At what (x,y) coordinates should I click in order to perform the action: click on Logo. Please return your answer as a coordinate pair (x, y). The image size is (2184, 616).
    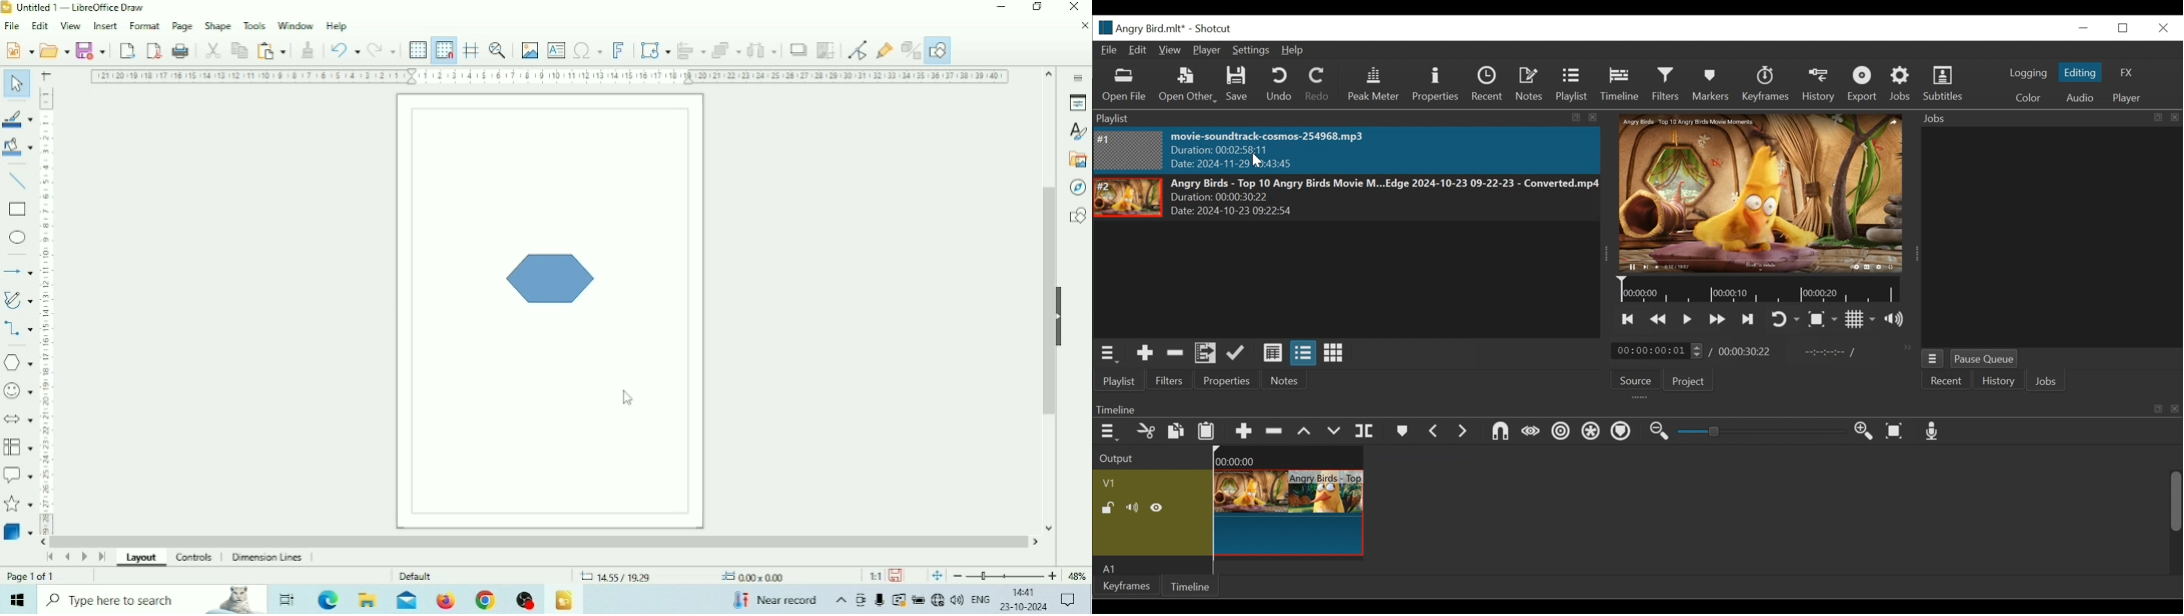
    Looking at the image, I should click on (7, 8).